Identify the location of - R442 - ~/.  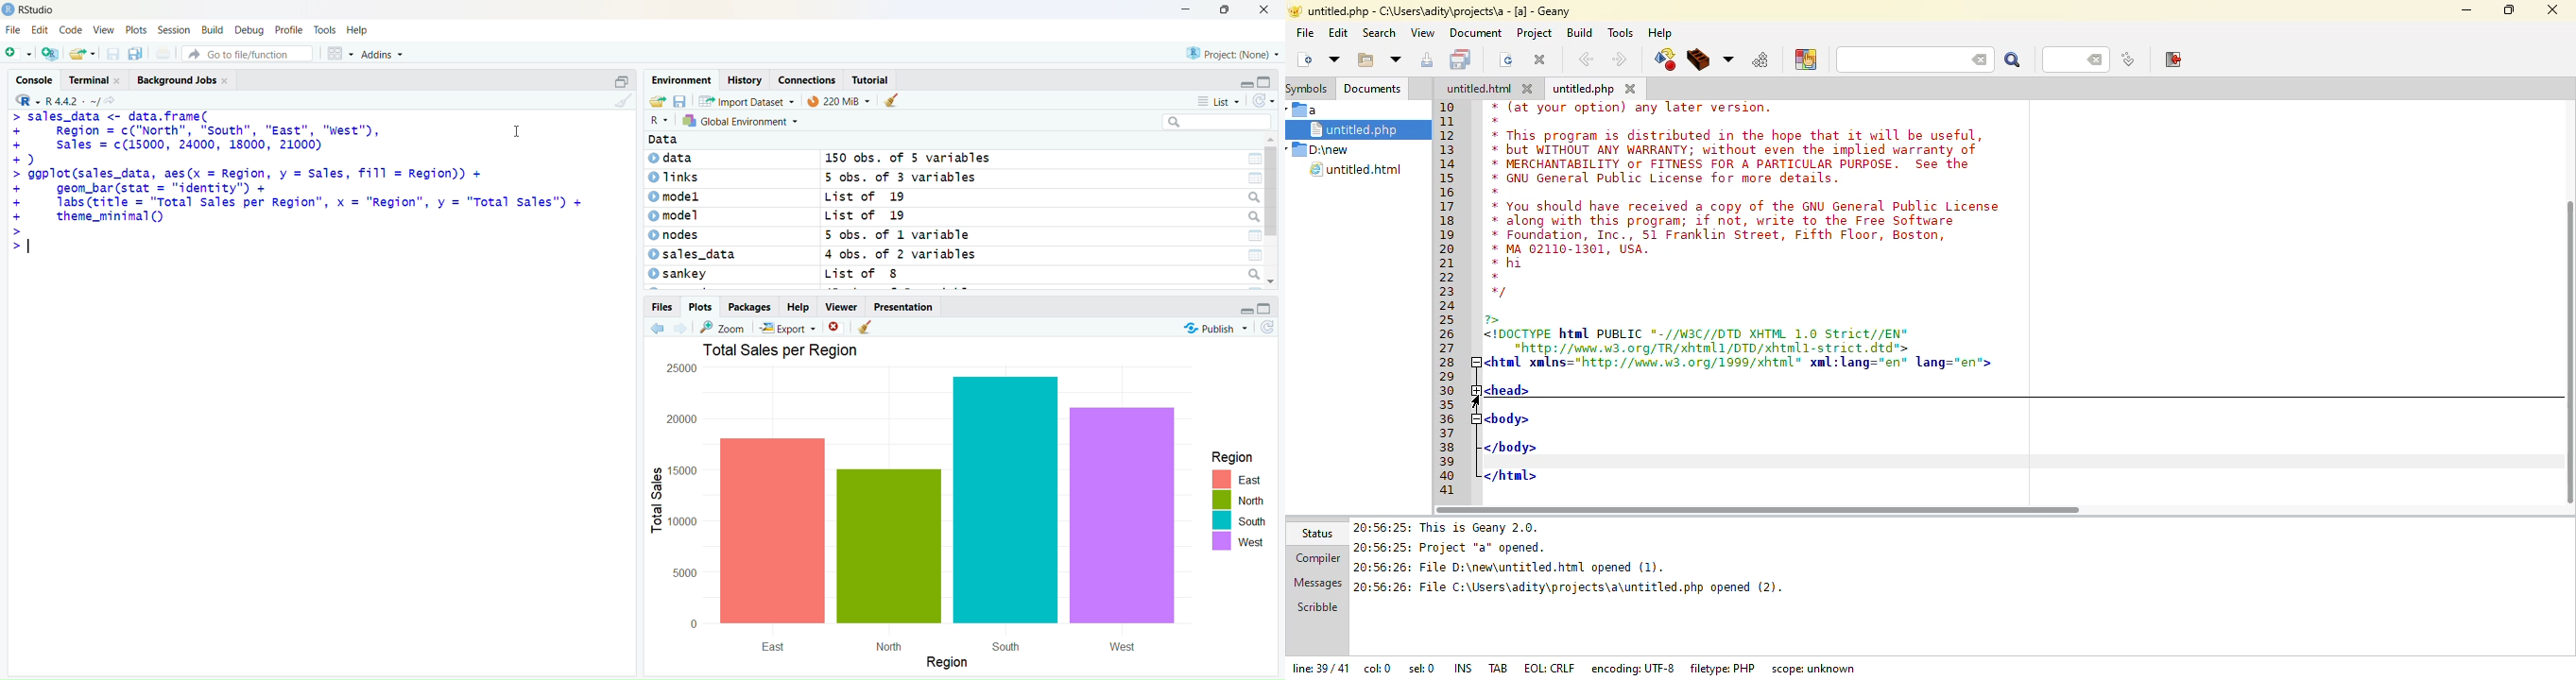
(74, 98).